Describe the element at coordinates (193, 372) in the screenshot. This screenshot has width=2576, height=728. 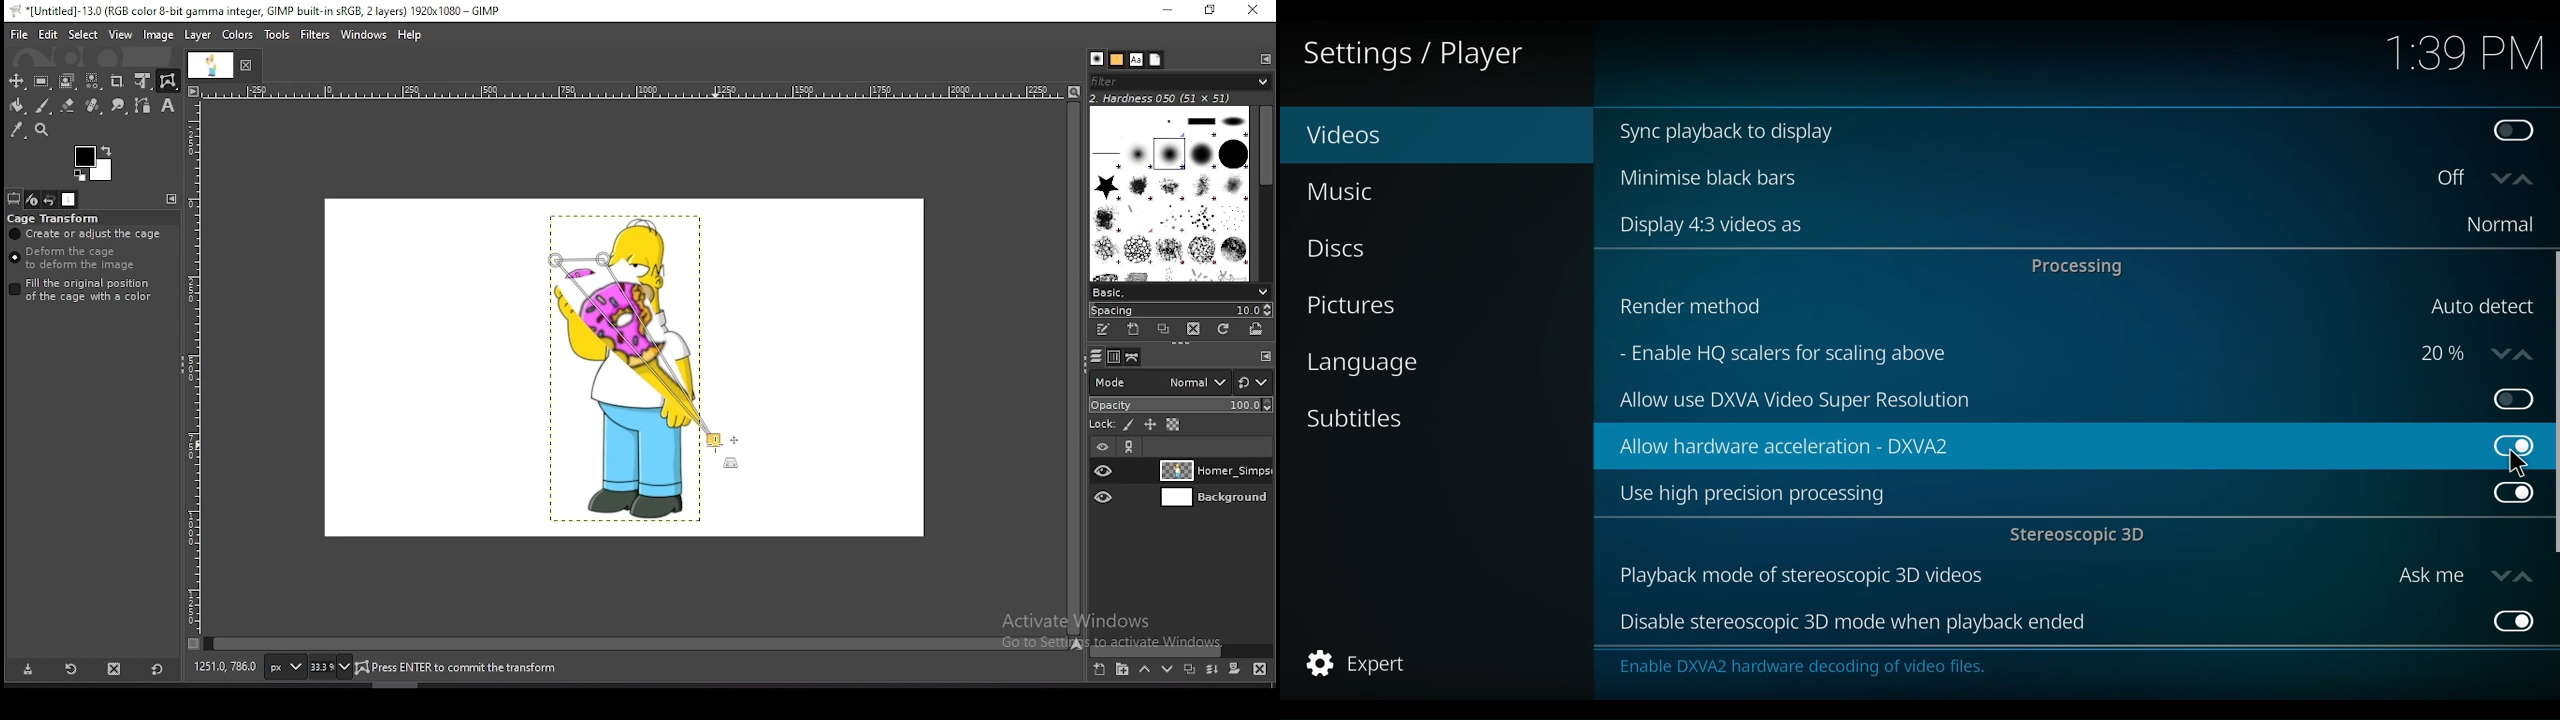
I see `scale` at that location.